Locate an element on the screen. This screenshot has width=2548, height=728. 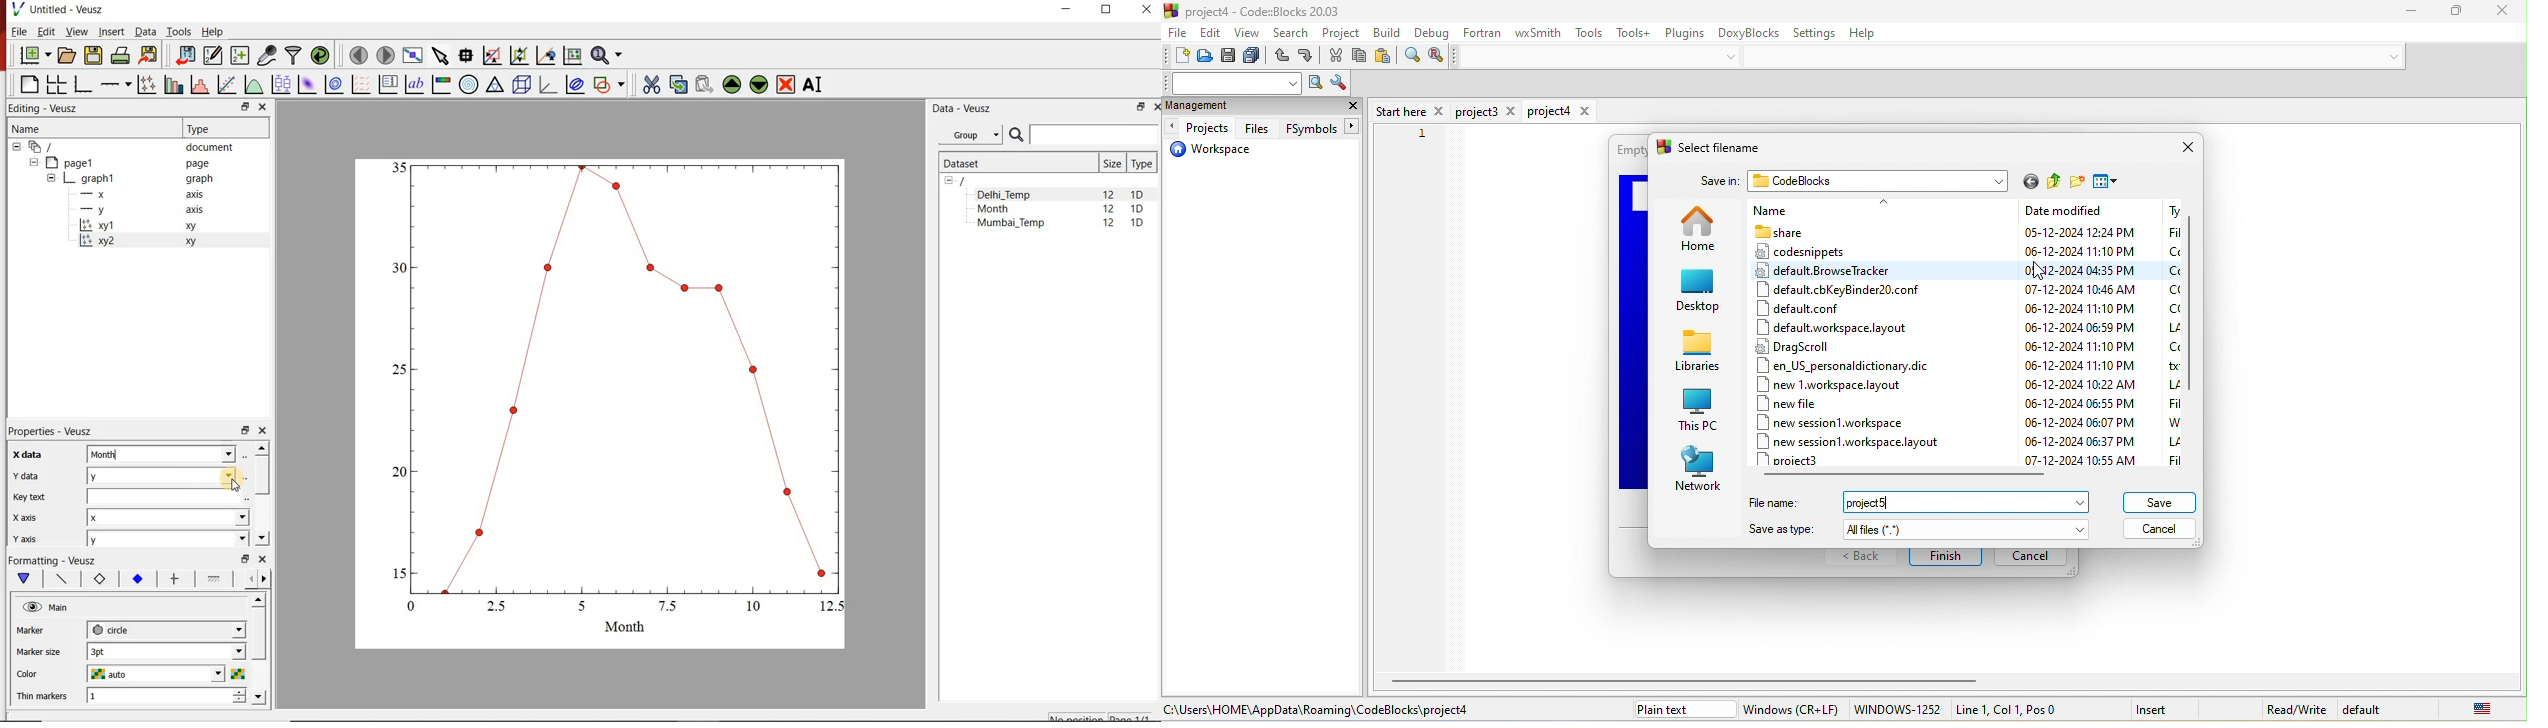
capture remote data is located at coordinates (268, 55).